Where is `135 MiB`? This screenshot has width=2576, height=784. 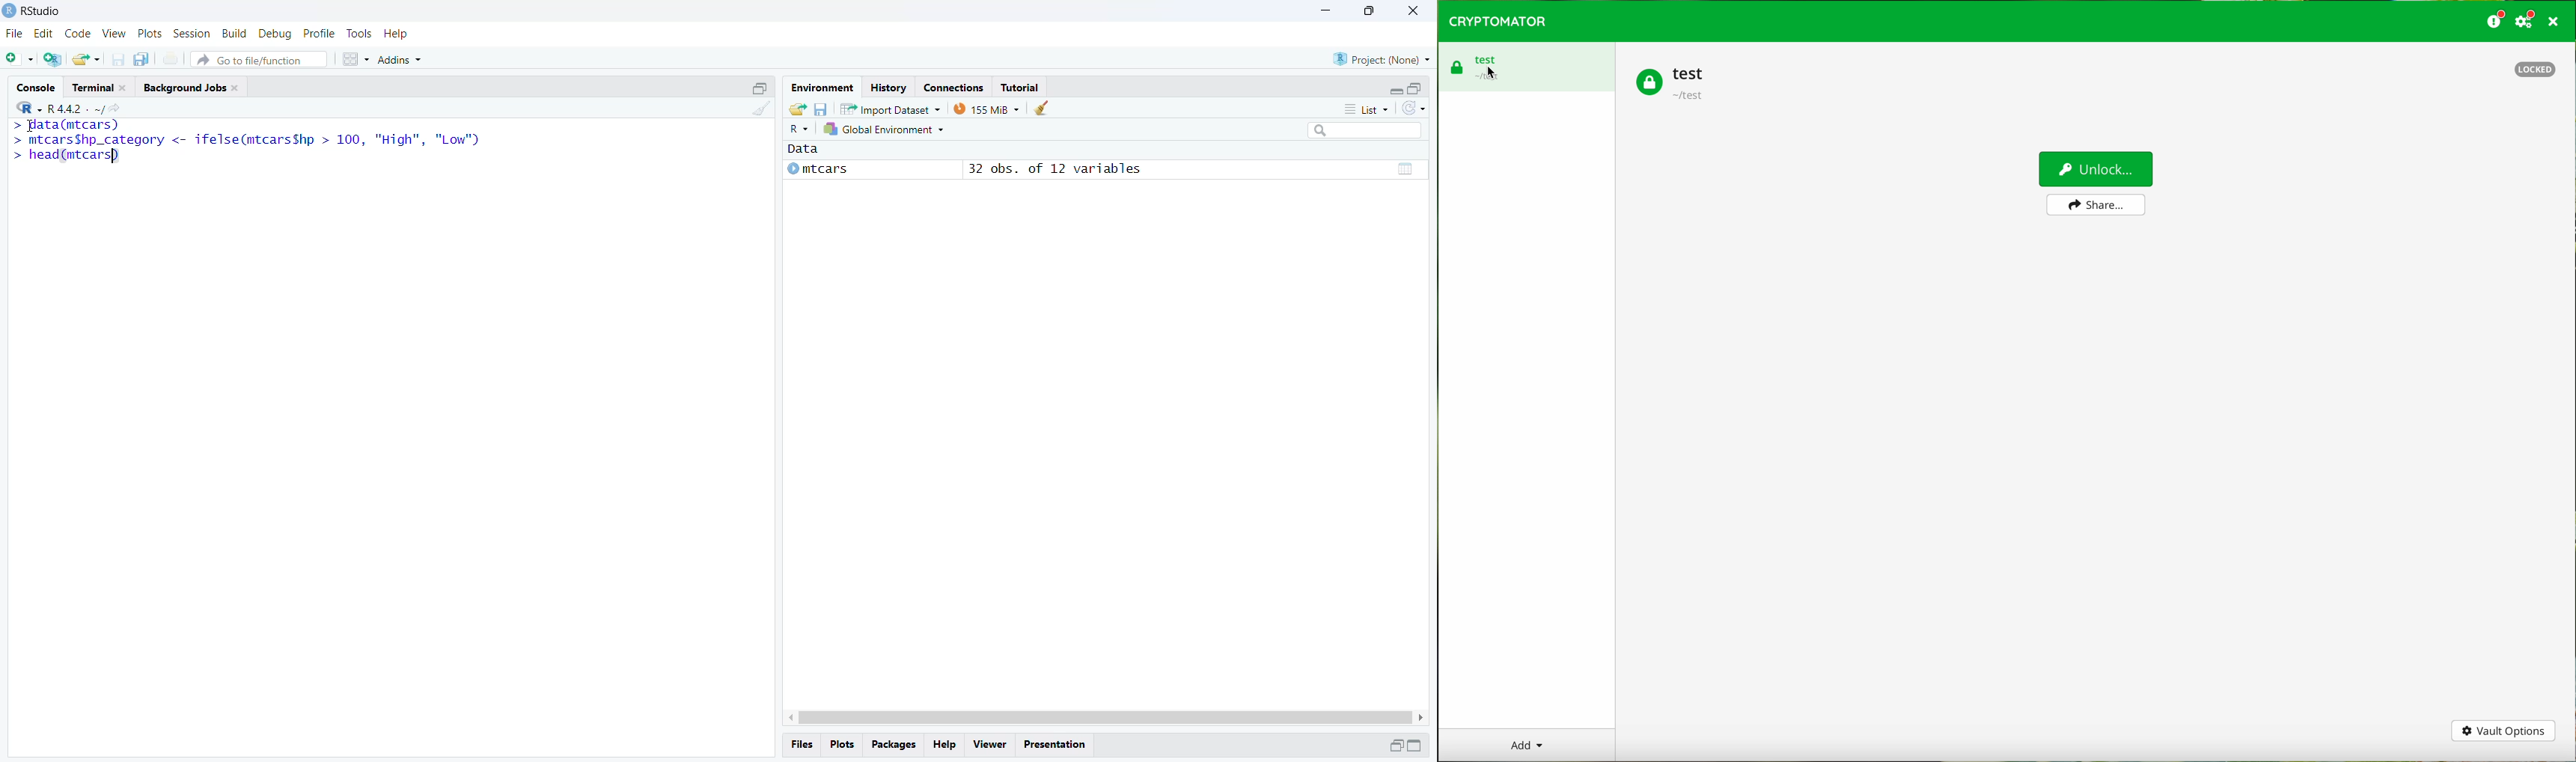
135 MiB is located at coordinates (986, 109).